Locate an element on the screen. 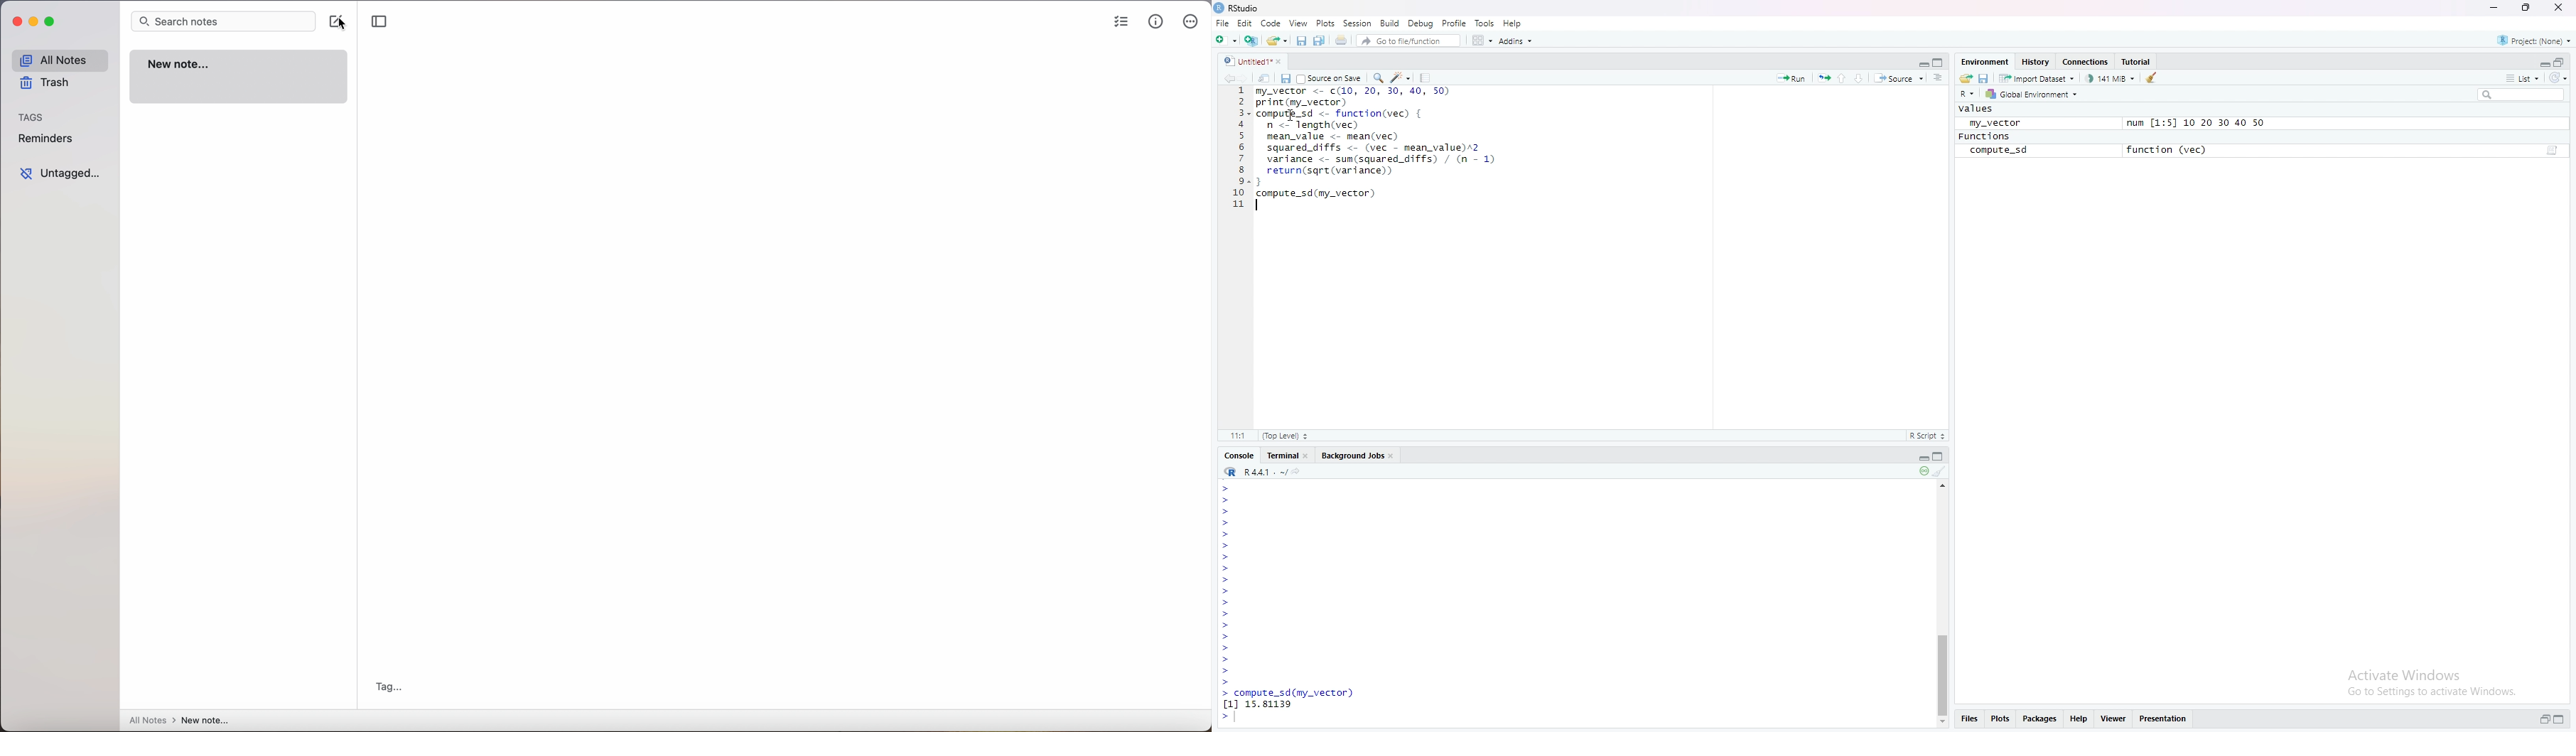 The height and width of the screenshot is (756, 2576). Viewer is located at coordinates (2111, 718).